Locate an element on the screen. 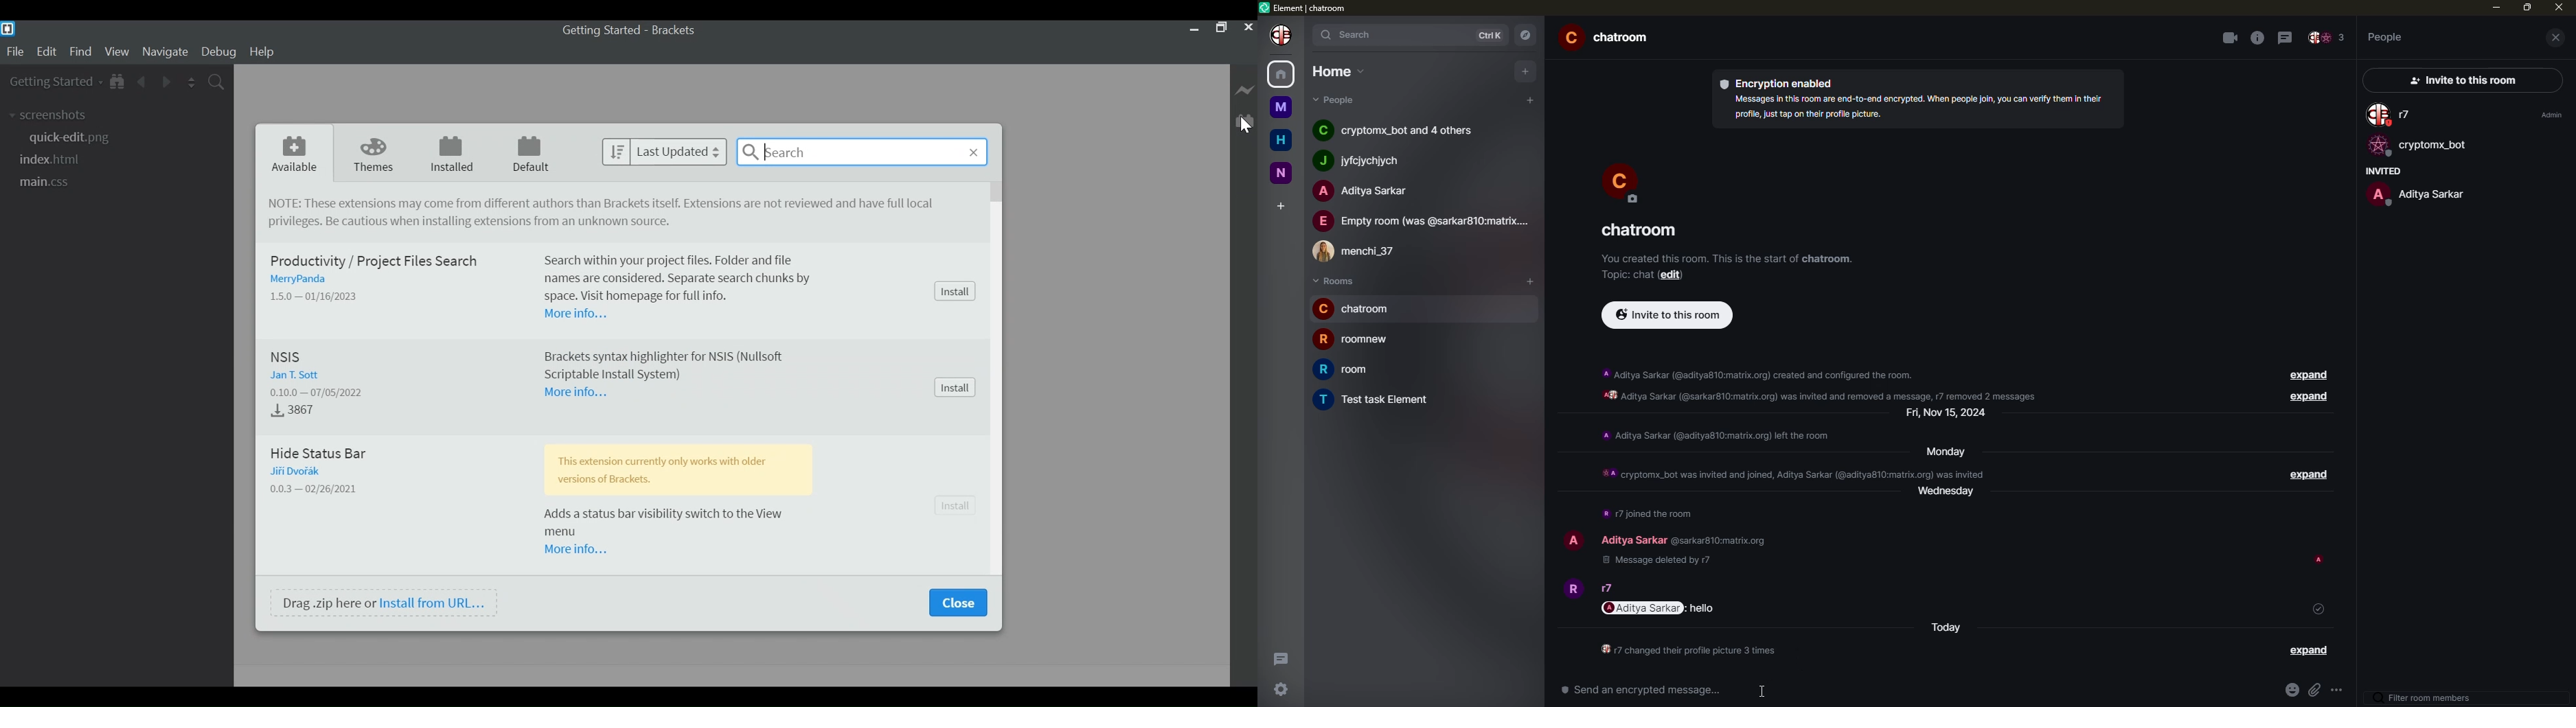 This screenshot has width=2576, height=728. id is located at coordinates (1717, 542).